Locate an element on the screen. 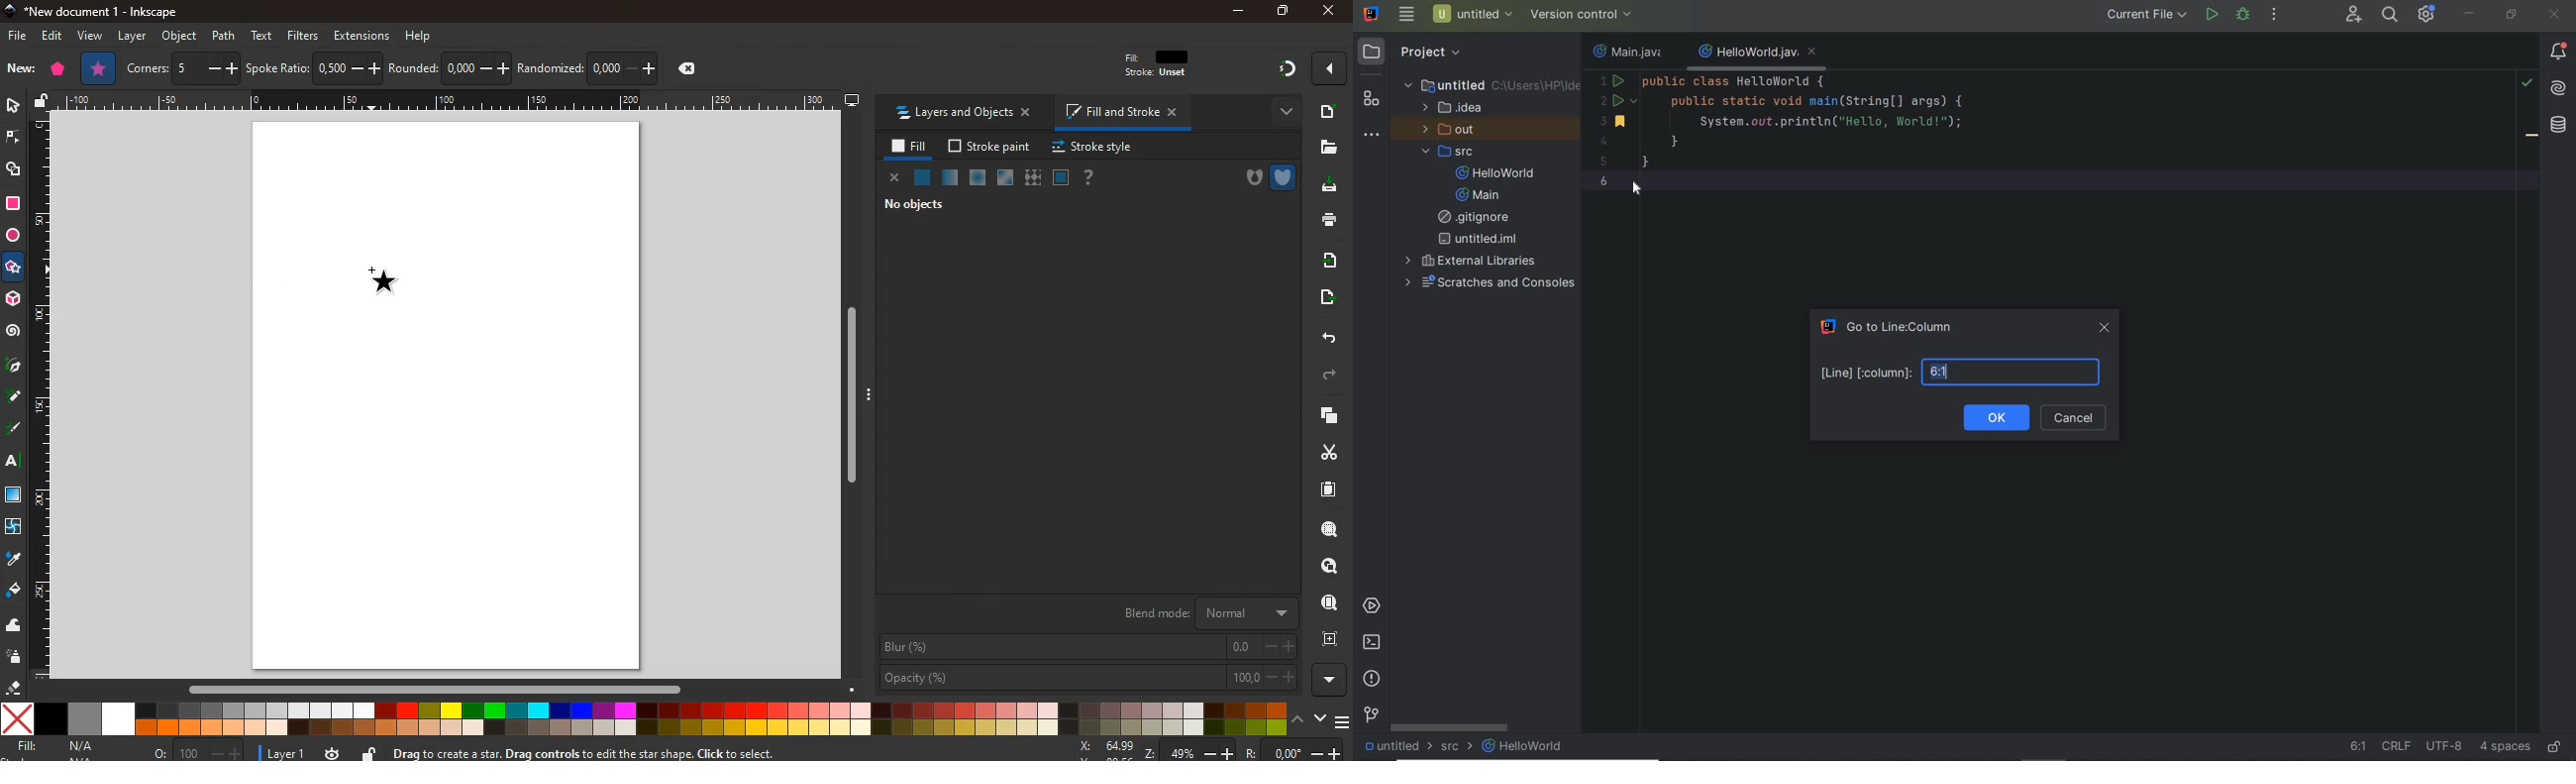  star is located at coordinates (12, 268).